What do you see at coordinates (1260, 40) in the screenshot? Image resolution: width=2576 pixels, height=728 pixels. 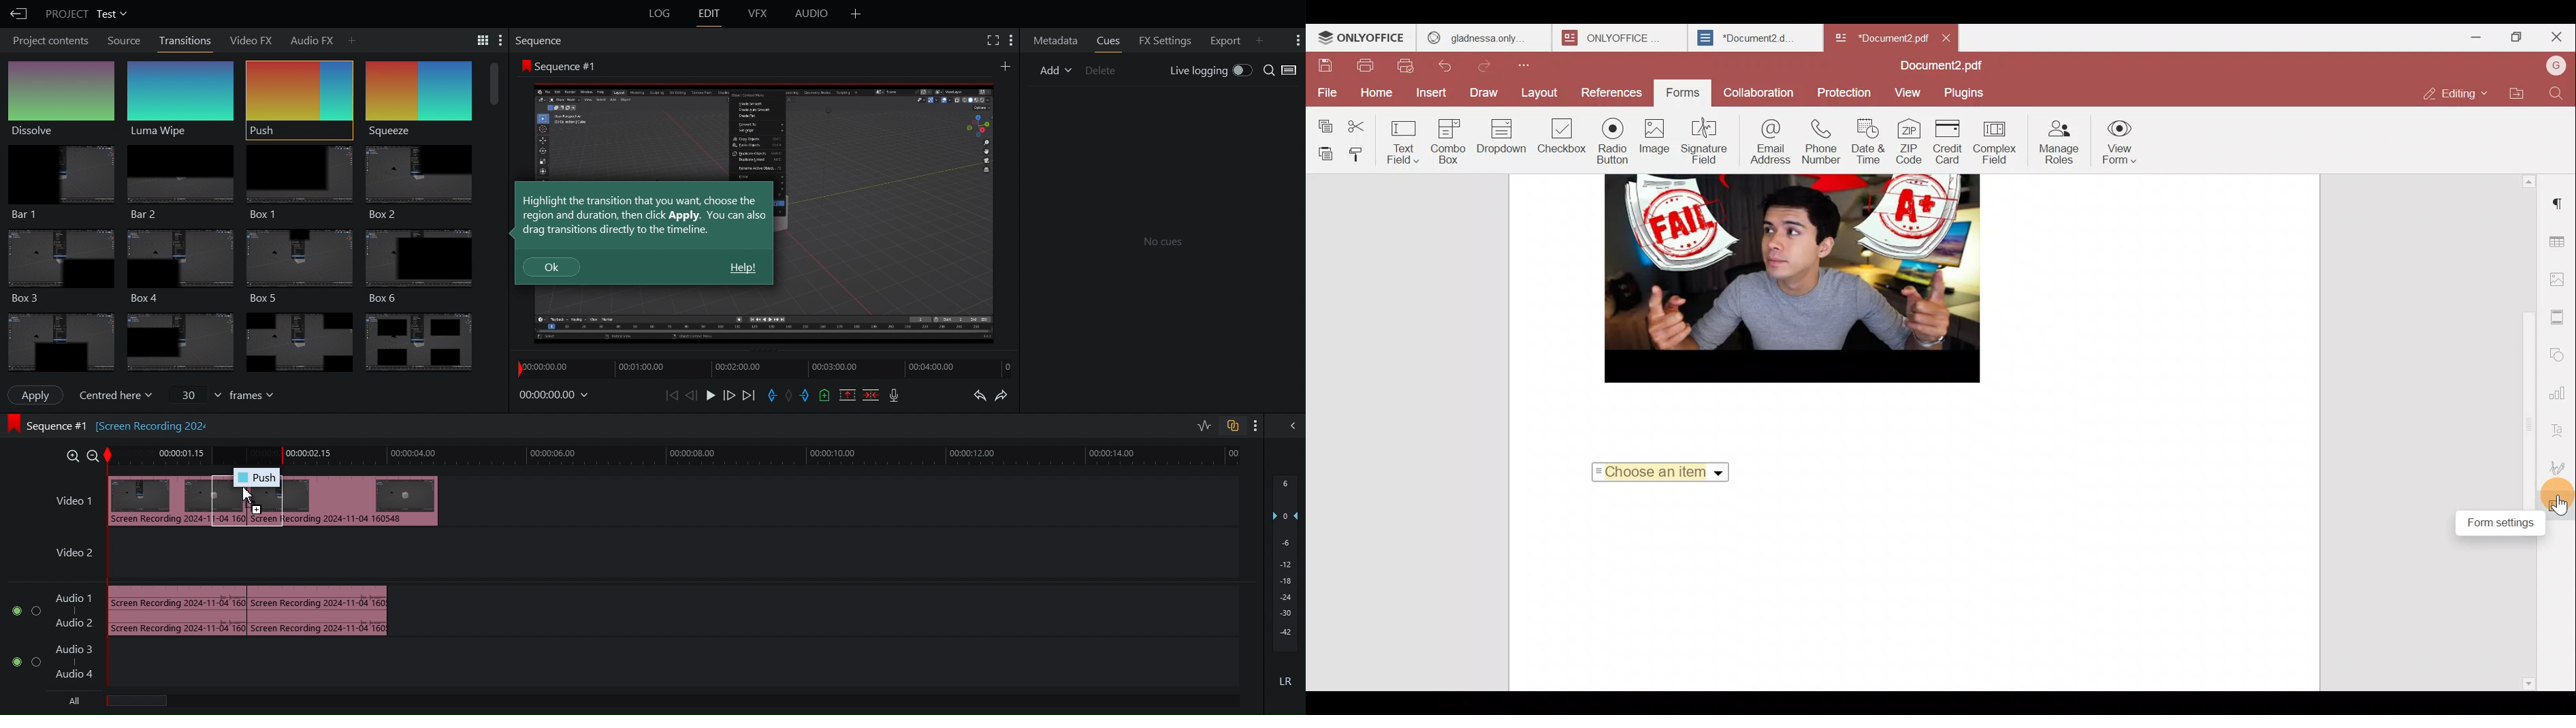 I see `Add` at bounding box center [1260, 40].